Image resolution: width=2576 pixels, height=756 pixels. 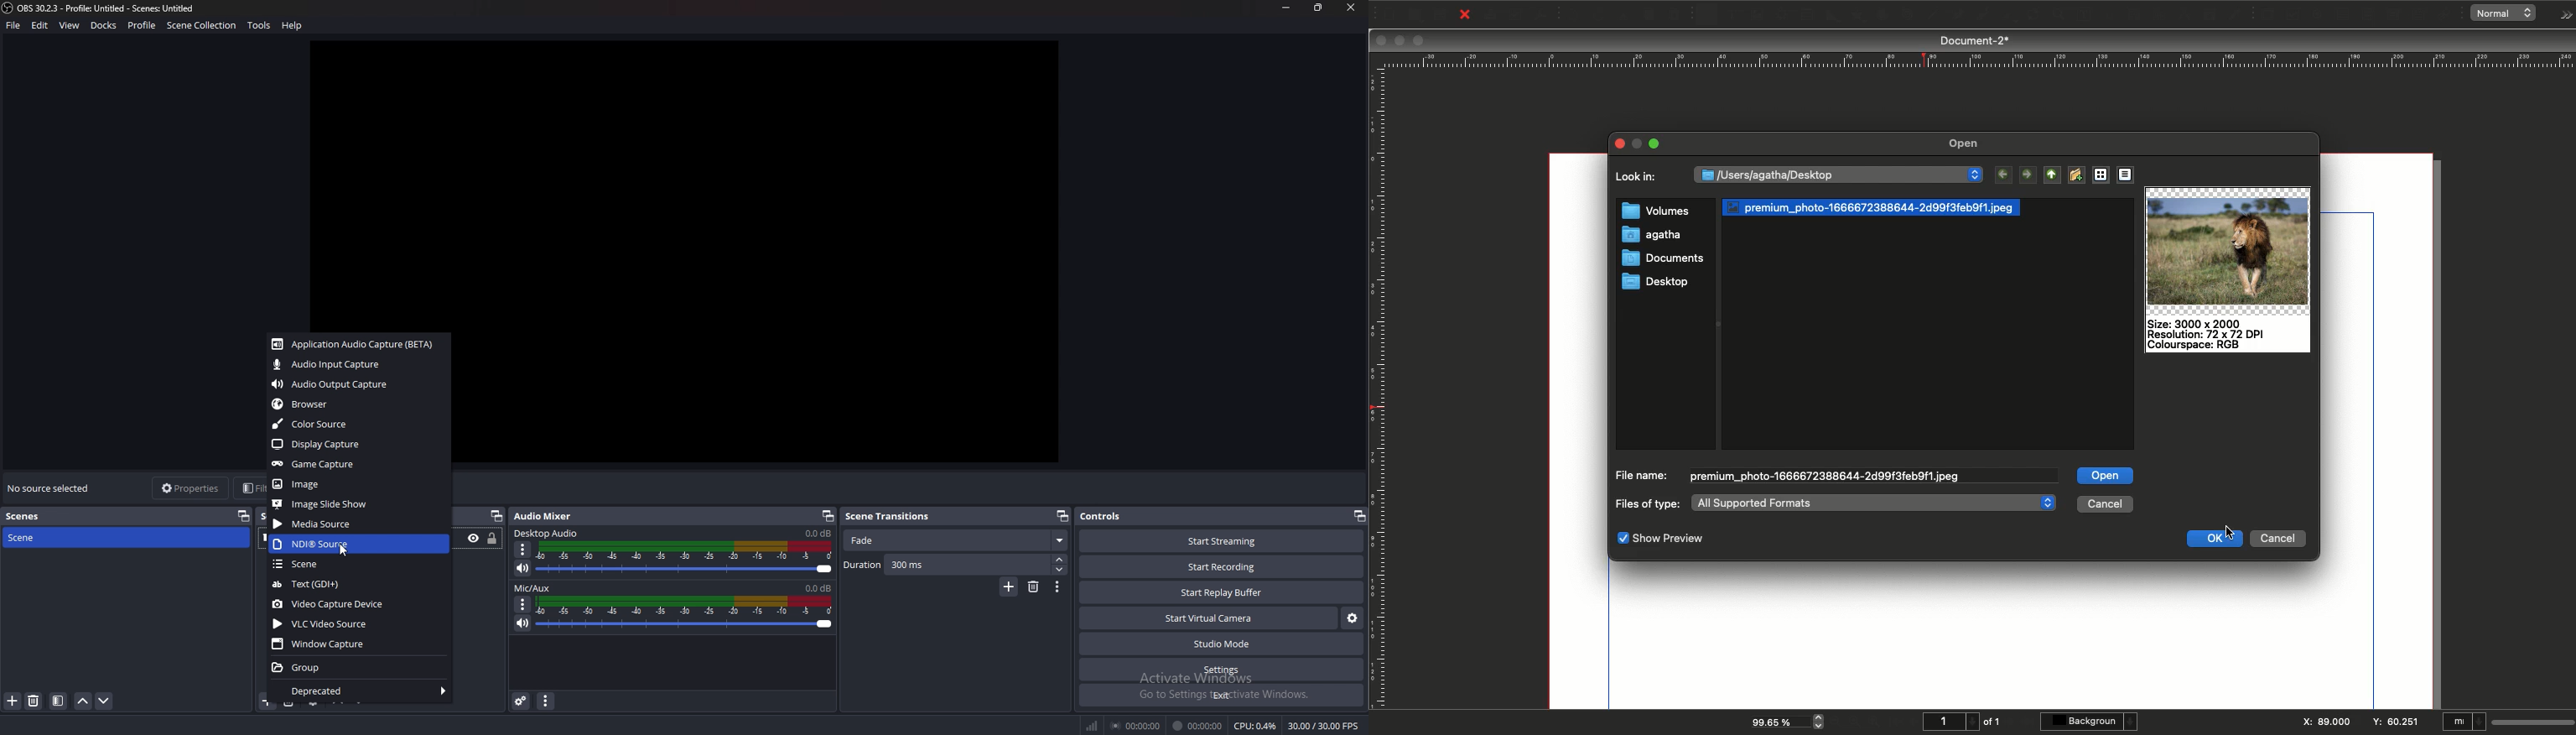 What do you see at coordinates (41, 25) in the screenshot?
I see `edit` at bounding box center [41, 25].